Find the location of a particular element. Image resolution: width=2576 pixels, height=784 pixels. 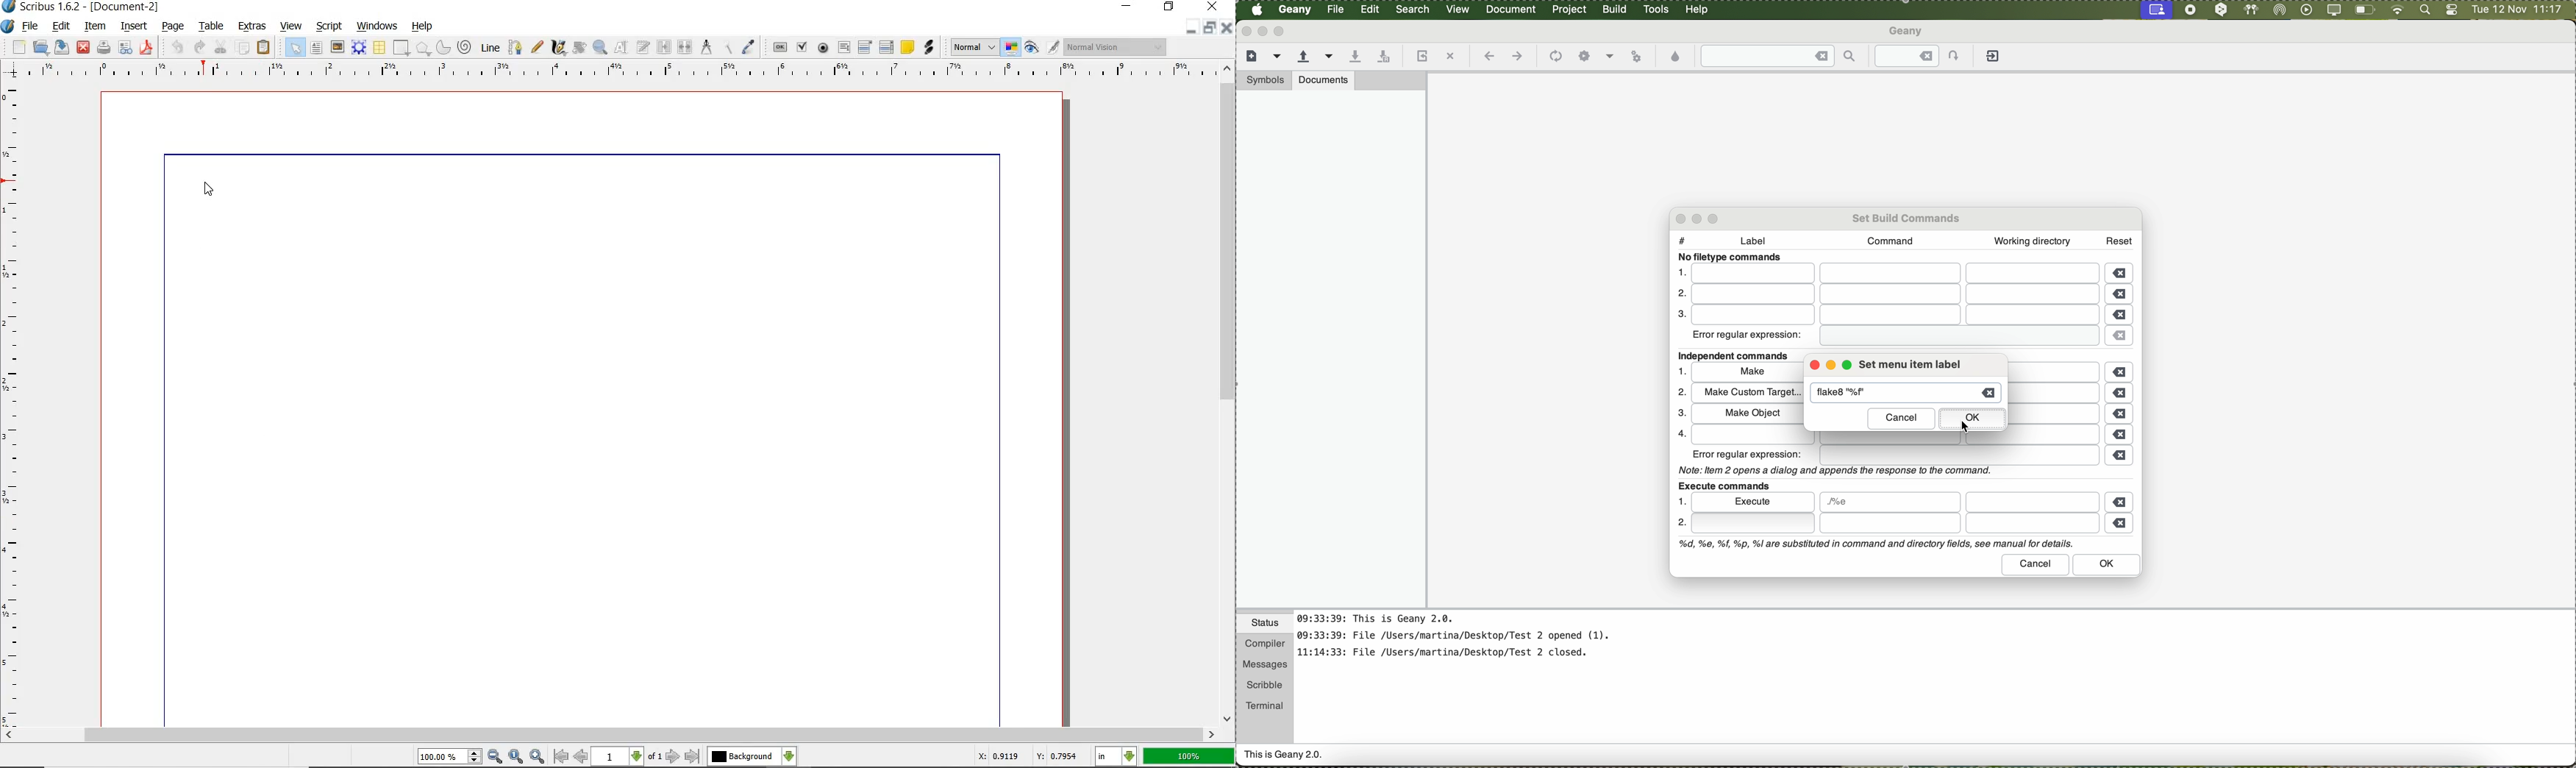

cursor is located at coordinates (209, 189).